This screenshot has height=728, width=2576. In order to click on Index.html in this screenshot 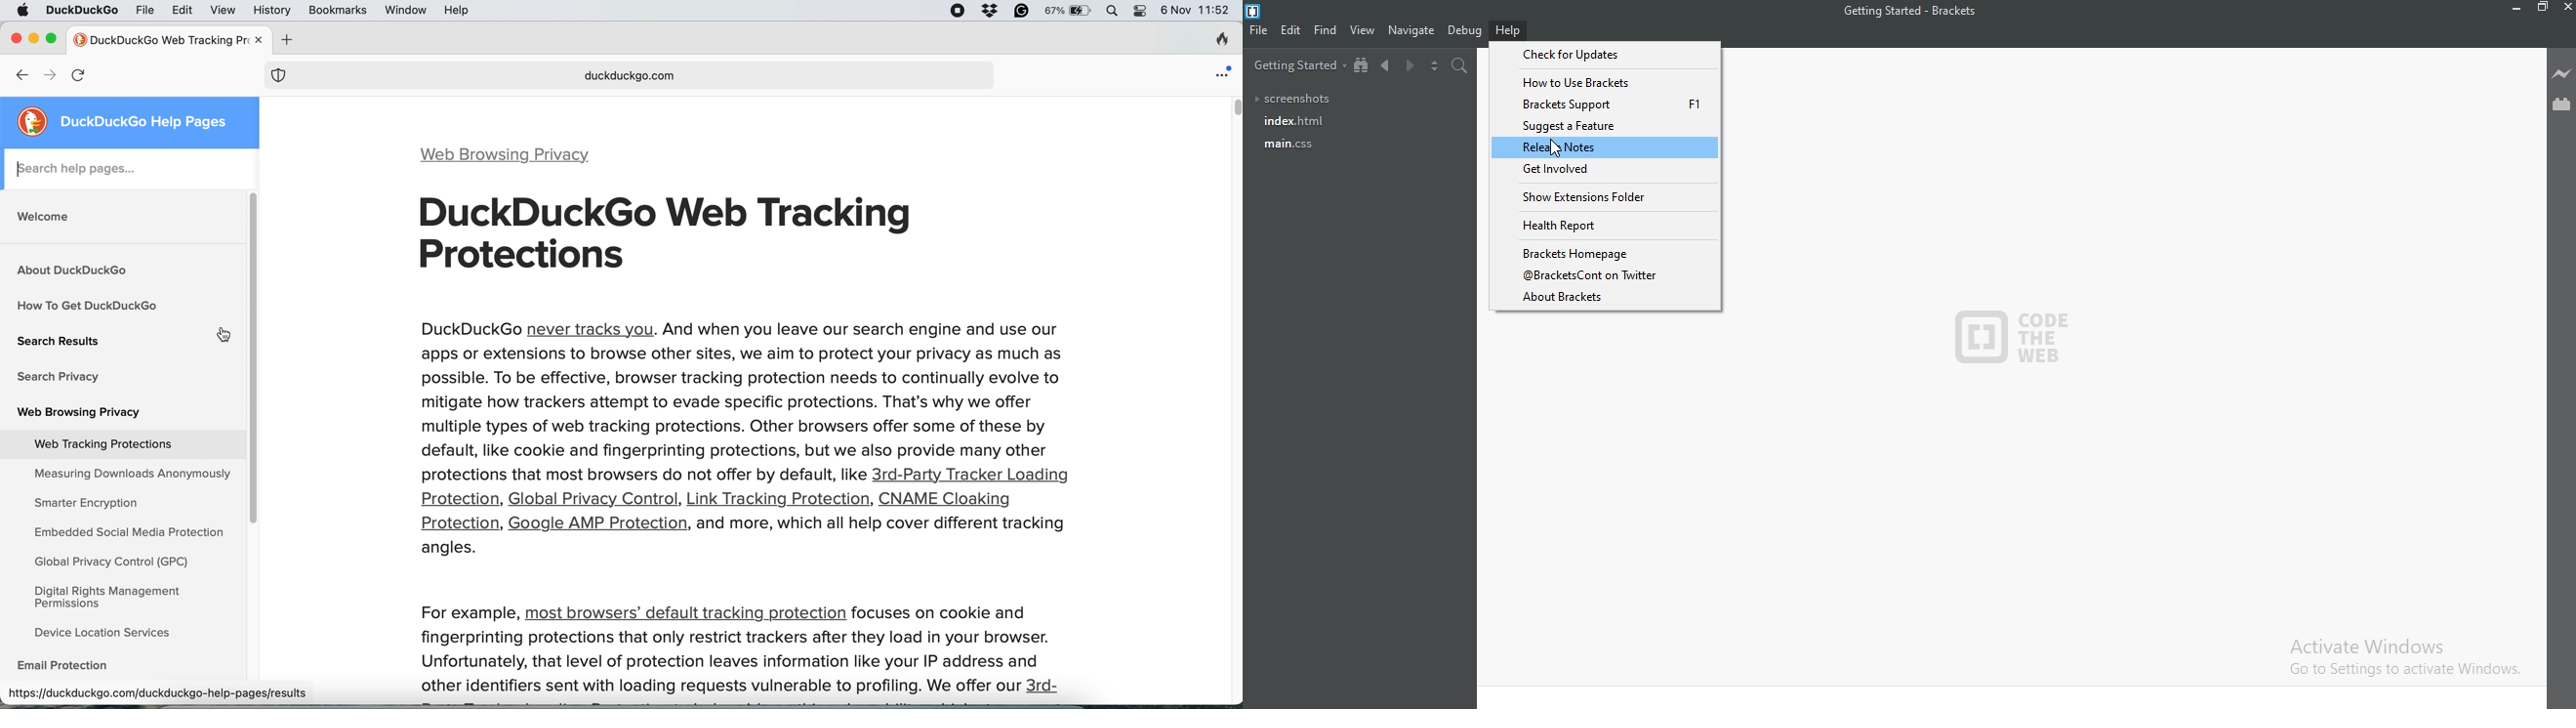, I will do `click(1300, 122)`.